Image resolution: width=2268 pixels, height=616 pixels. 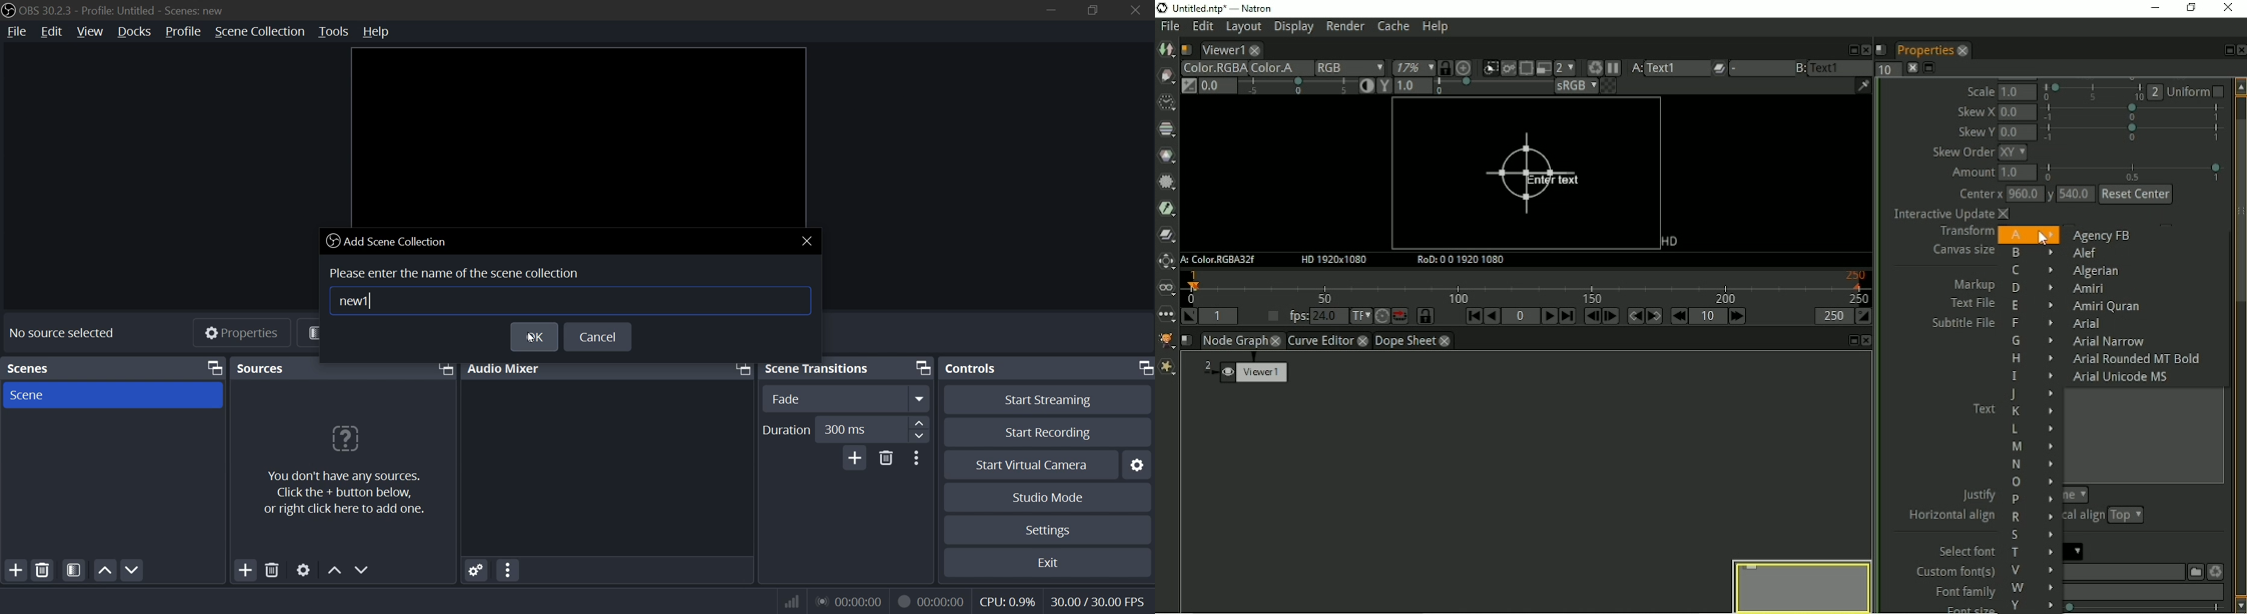 What do you see at coordinates (607, 302) in the screenshot?
I see `input name box` at bounding box center [607, 302].